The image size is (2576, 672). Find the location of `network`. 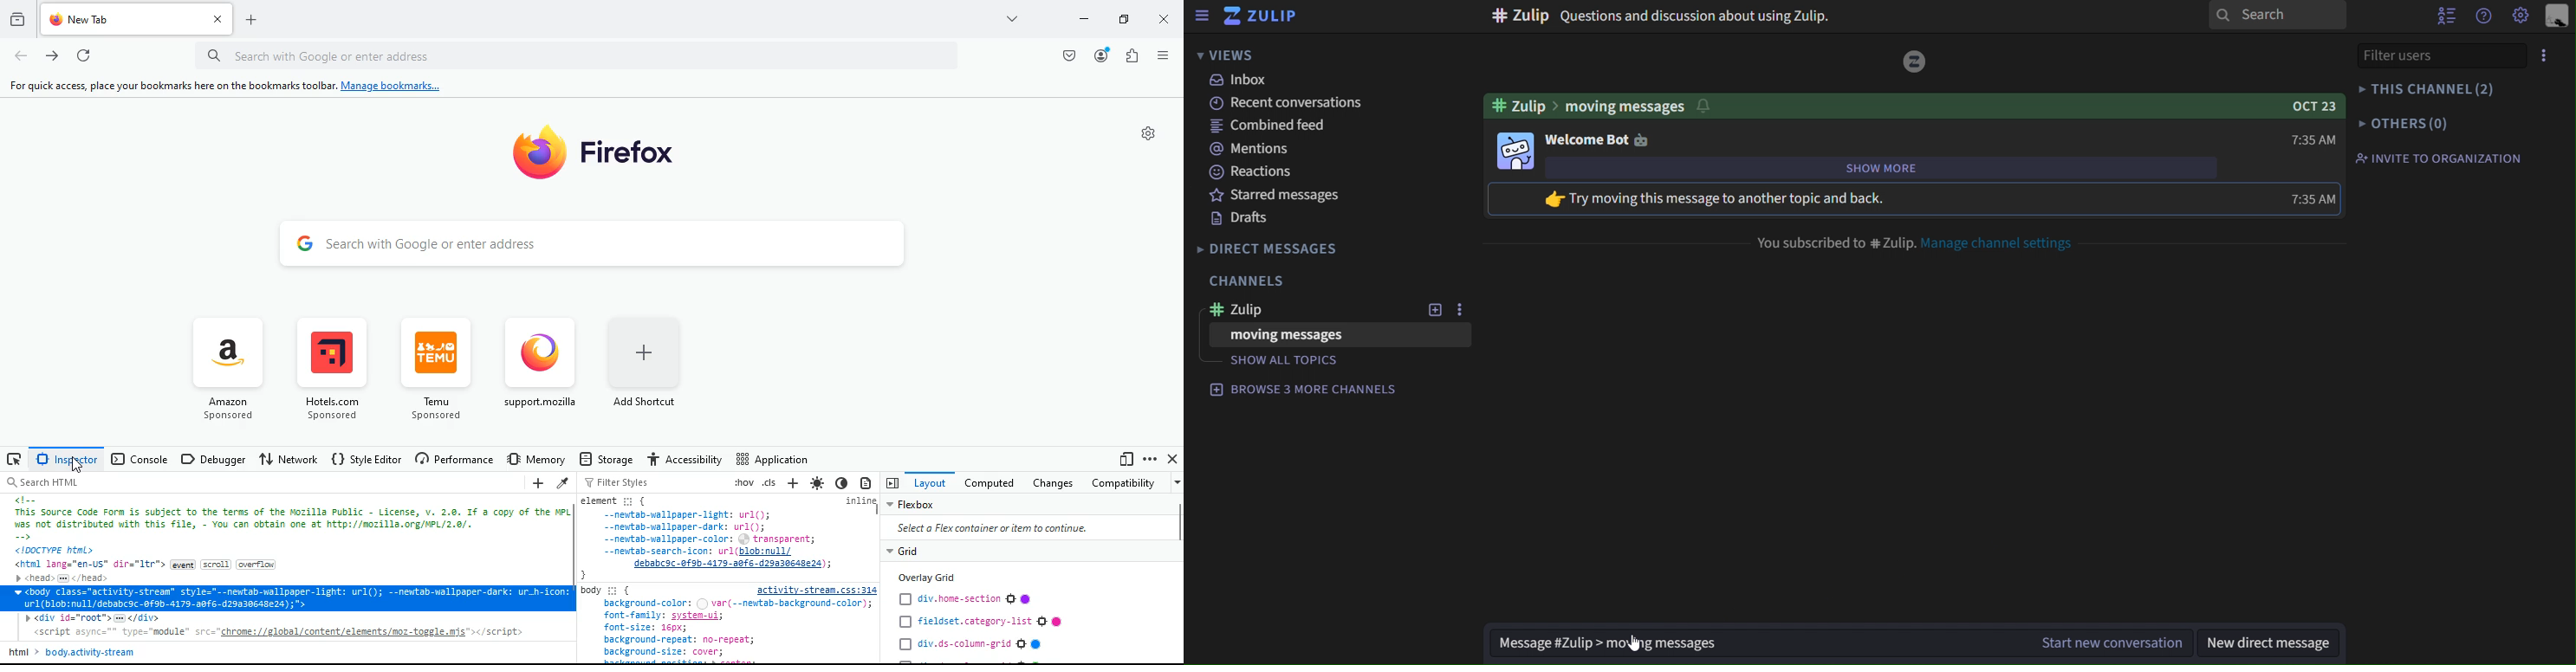

network is located at coordinates (289, 460).